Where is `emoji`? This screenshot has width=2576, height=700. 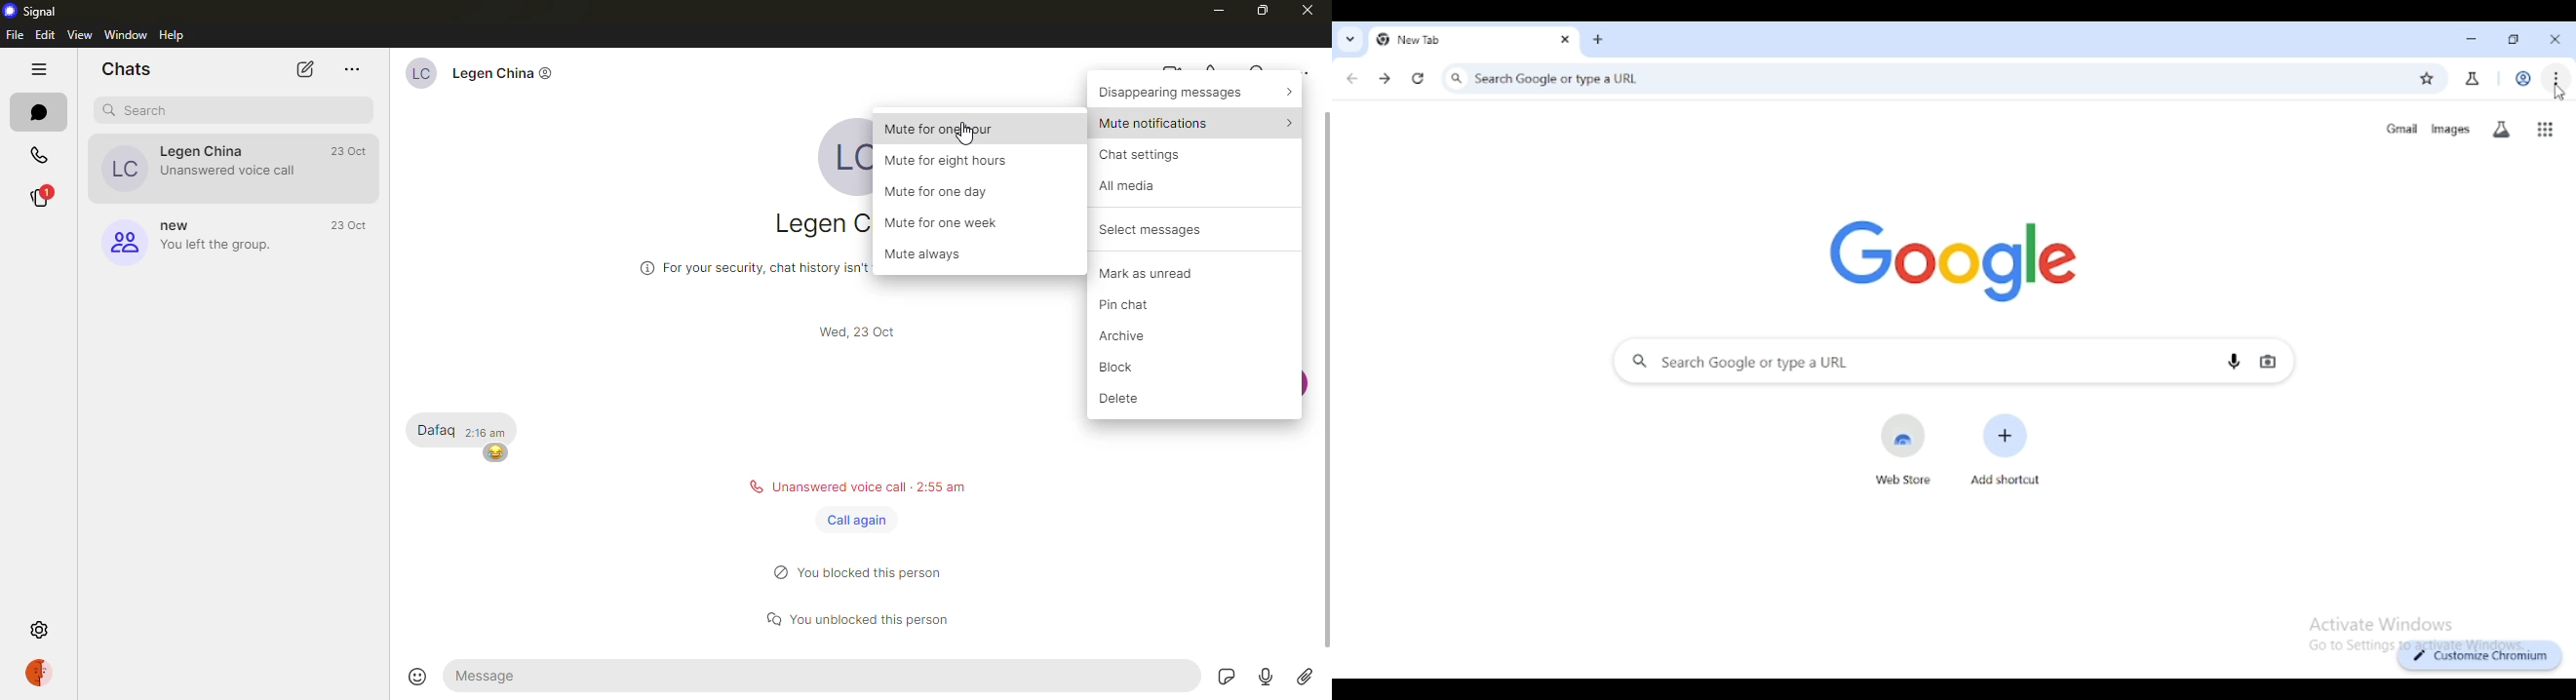 emoji is located at coordinates (496, 453).